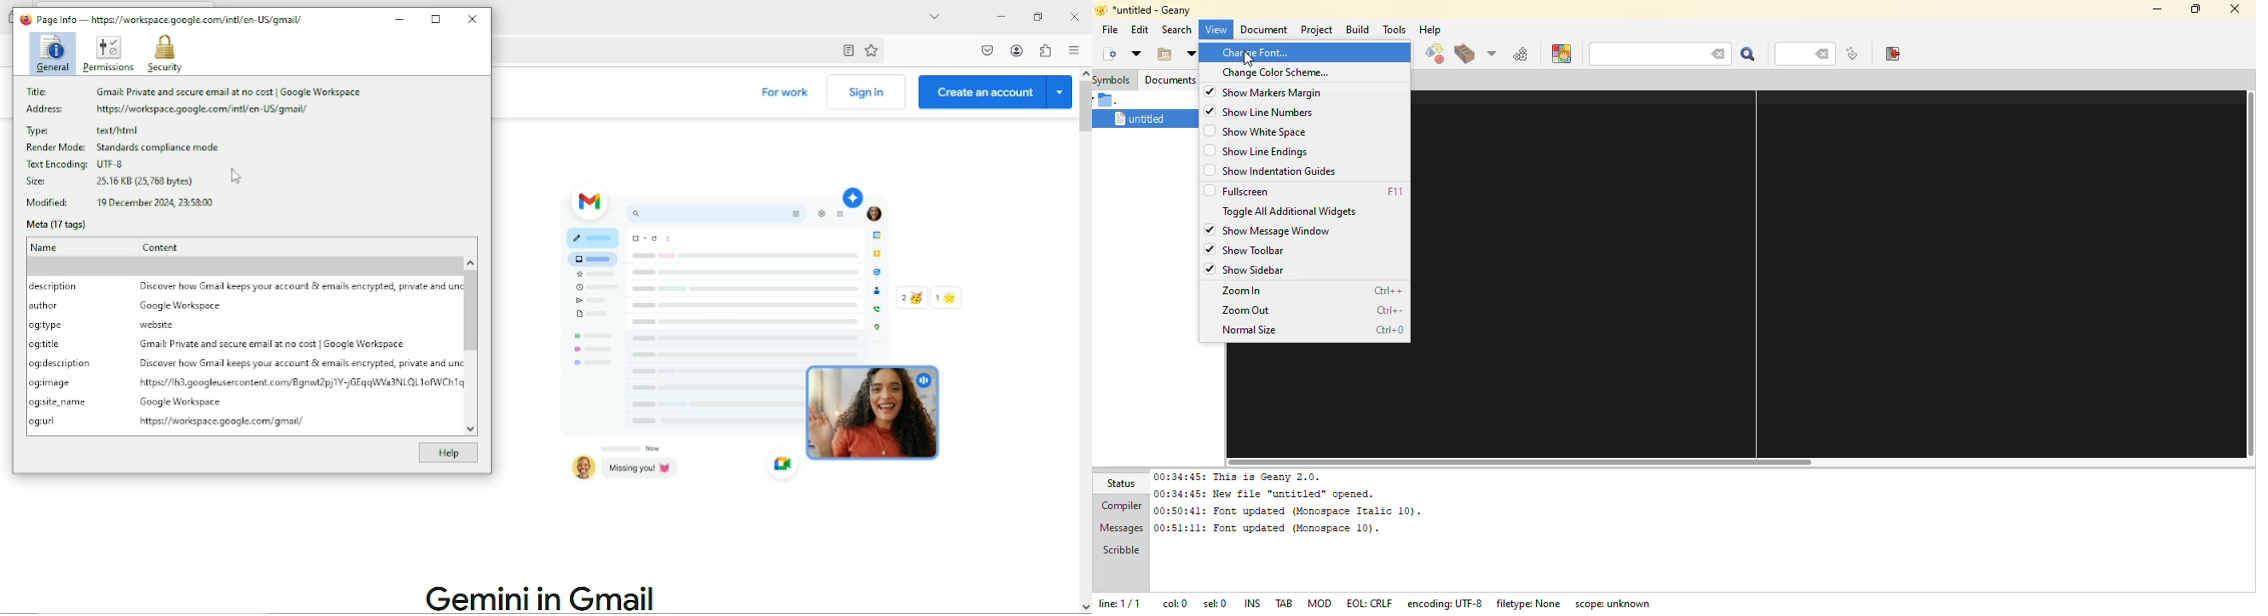 This screenshot has width=2268, height=616. Describe the element at coordinates (1085, 109) in the screenshot. I see `Vertical scrollbar` at that location.